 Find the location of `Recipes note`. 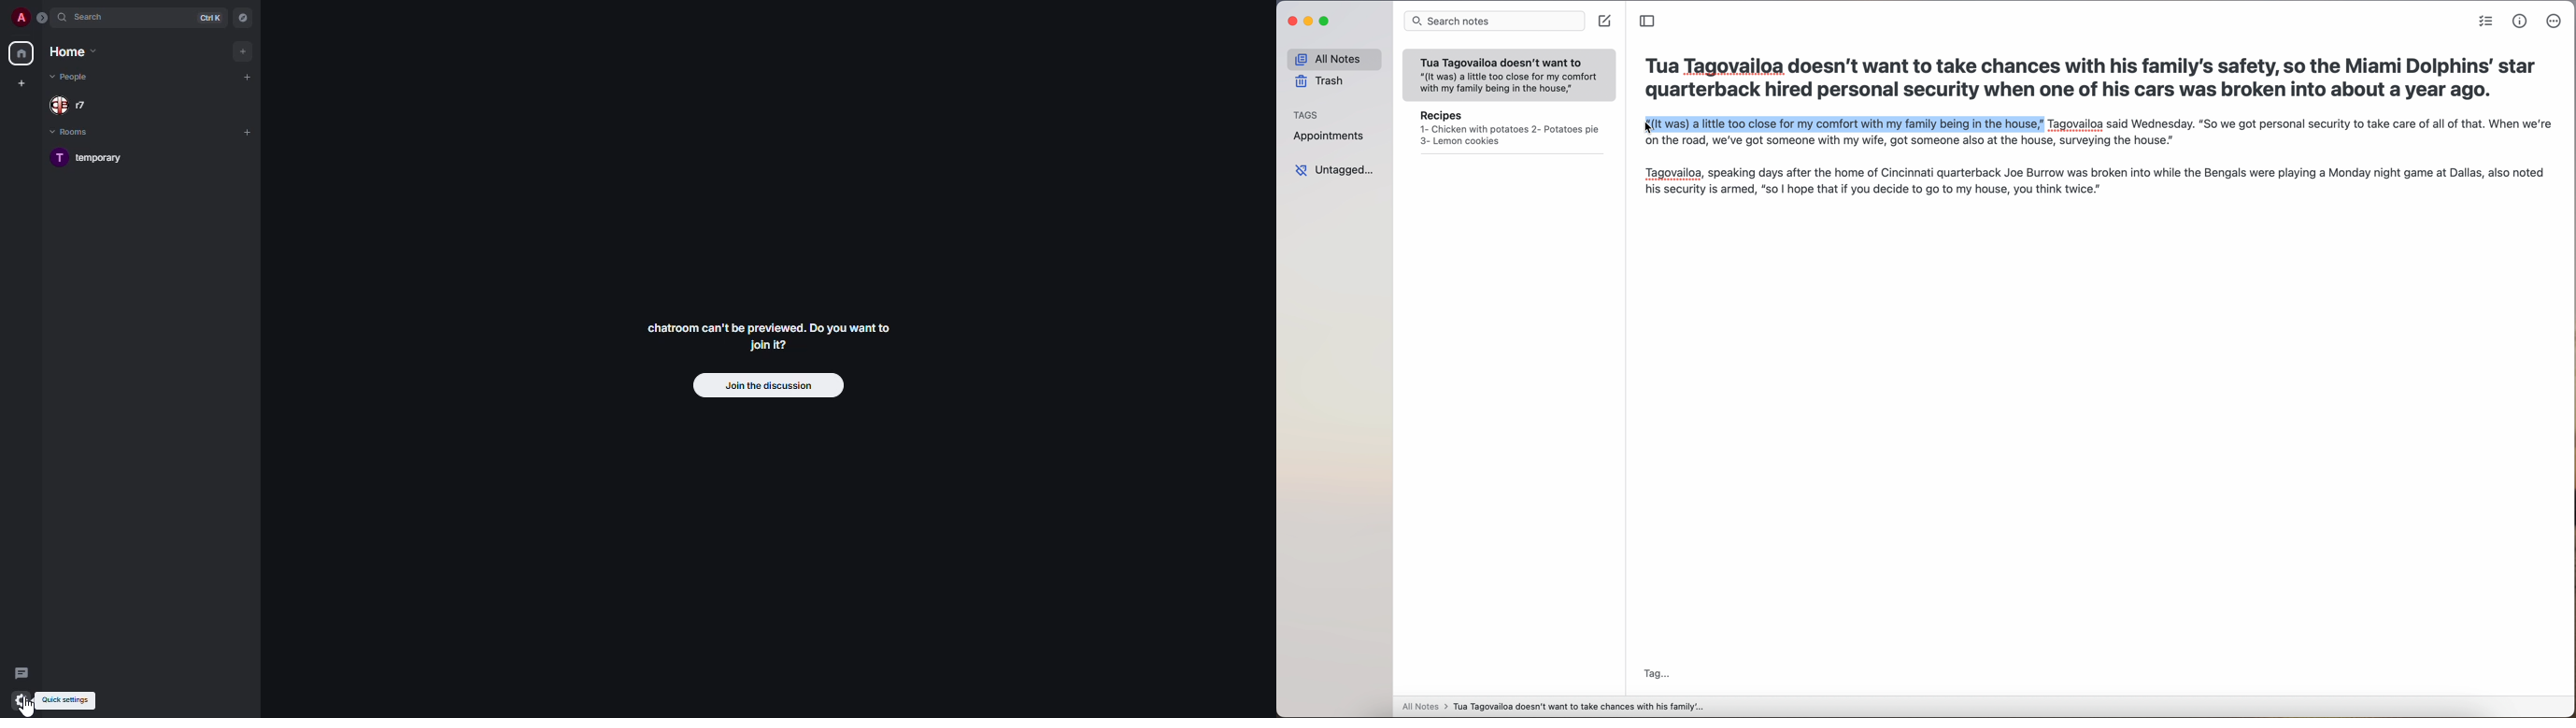

Recipes note is located at coordinates (1509, 131).